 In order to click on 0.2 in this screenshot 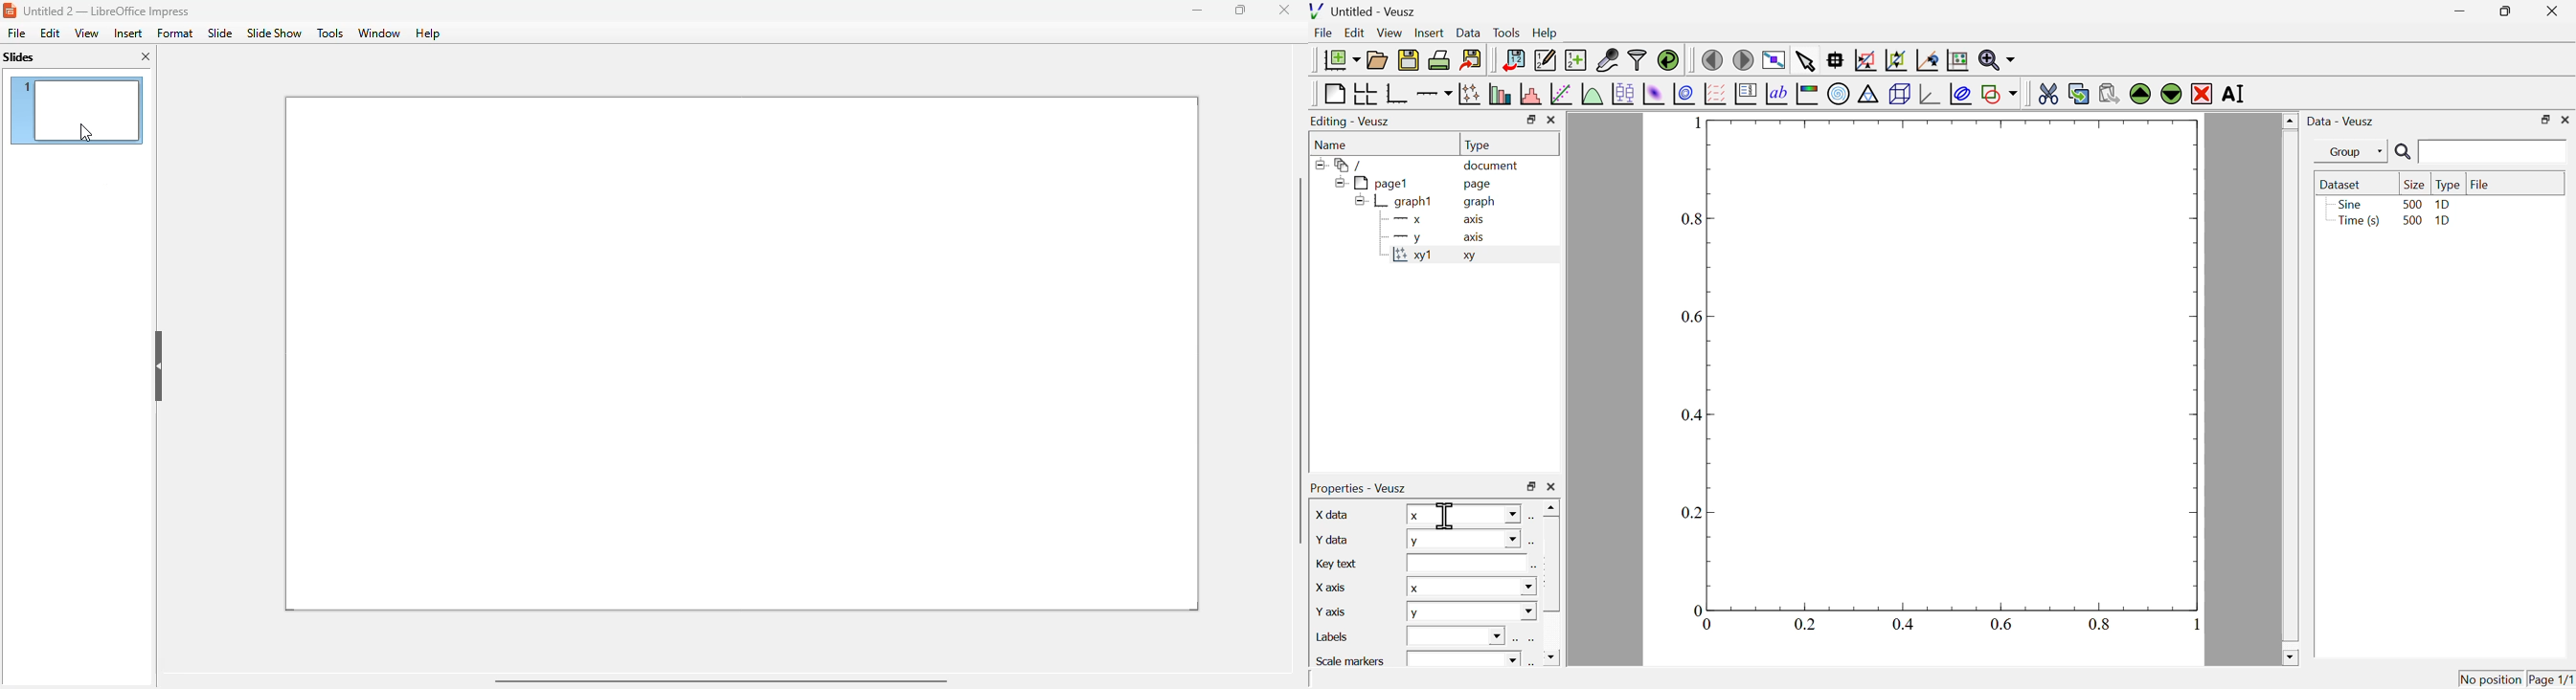, I will do `click(1805, 624)`.